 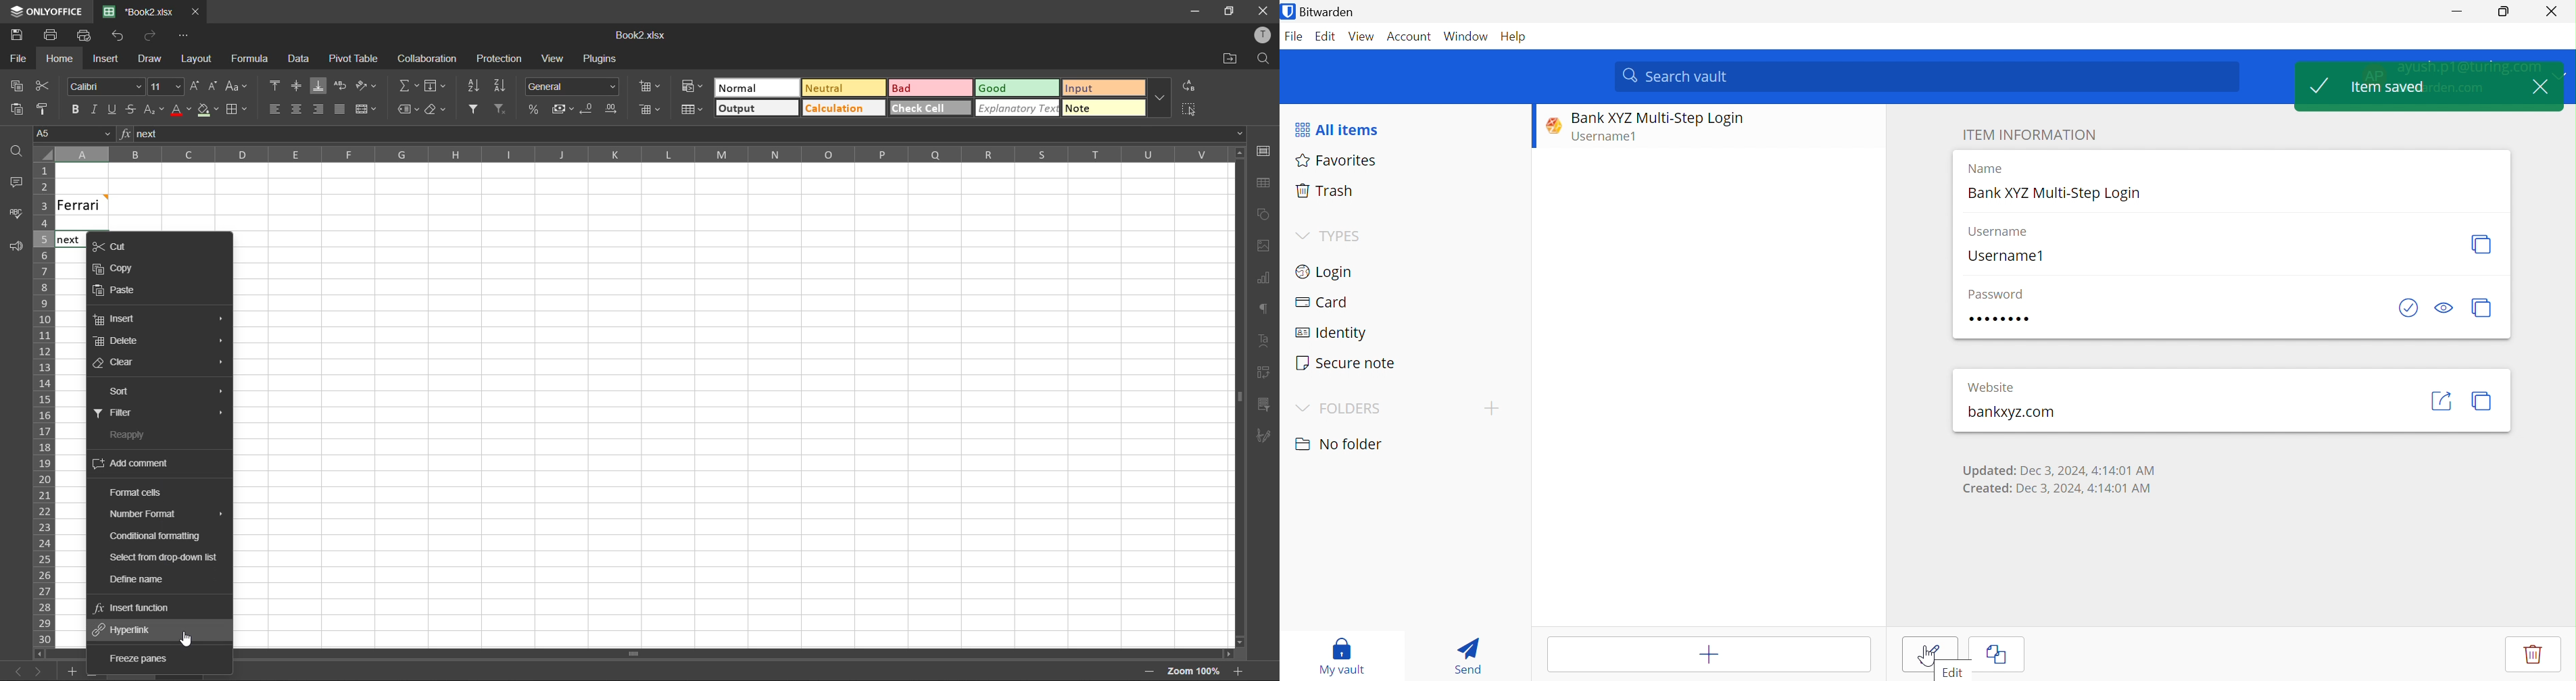 What do you see at coordinates (1411, 39) in the screenshot?
I see `Account` at bounding box center [1411, 39].